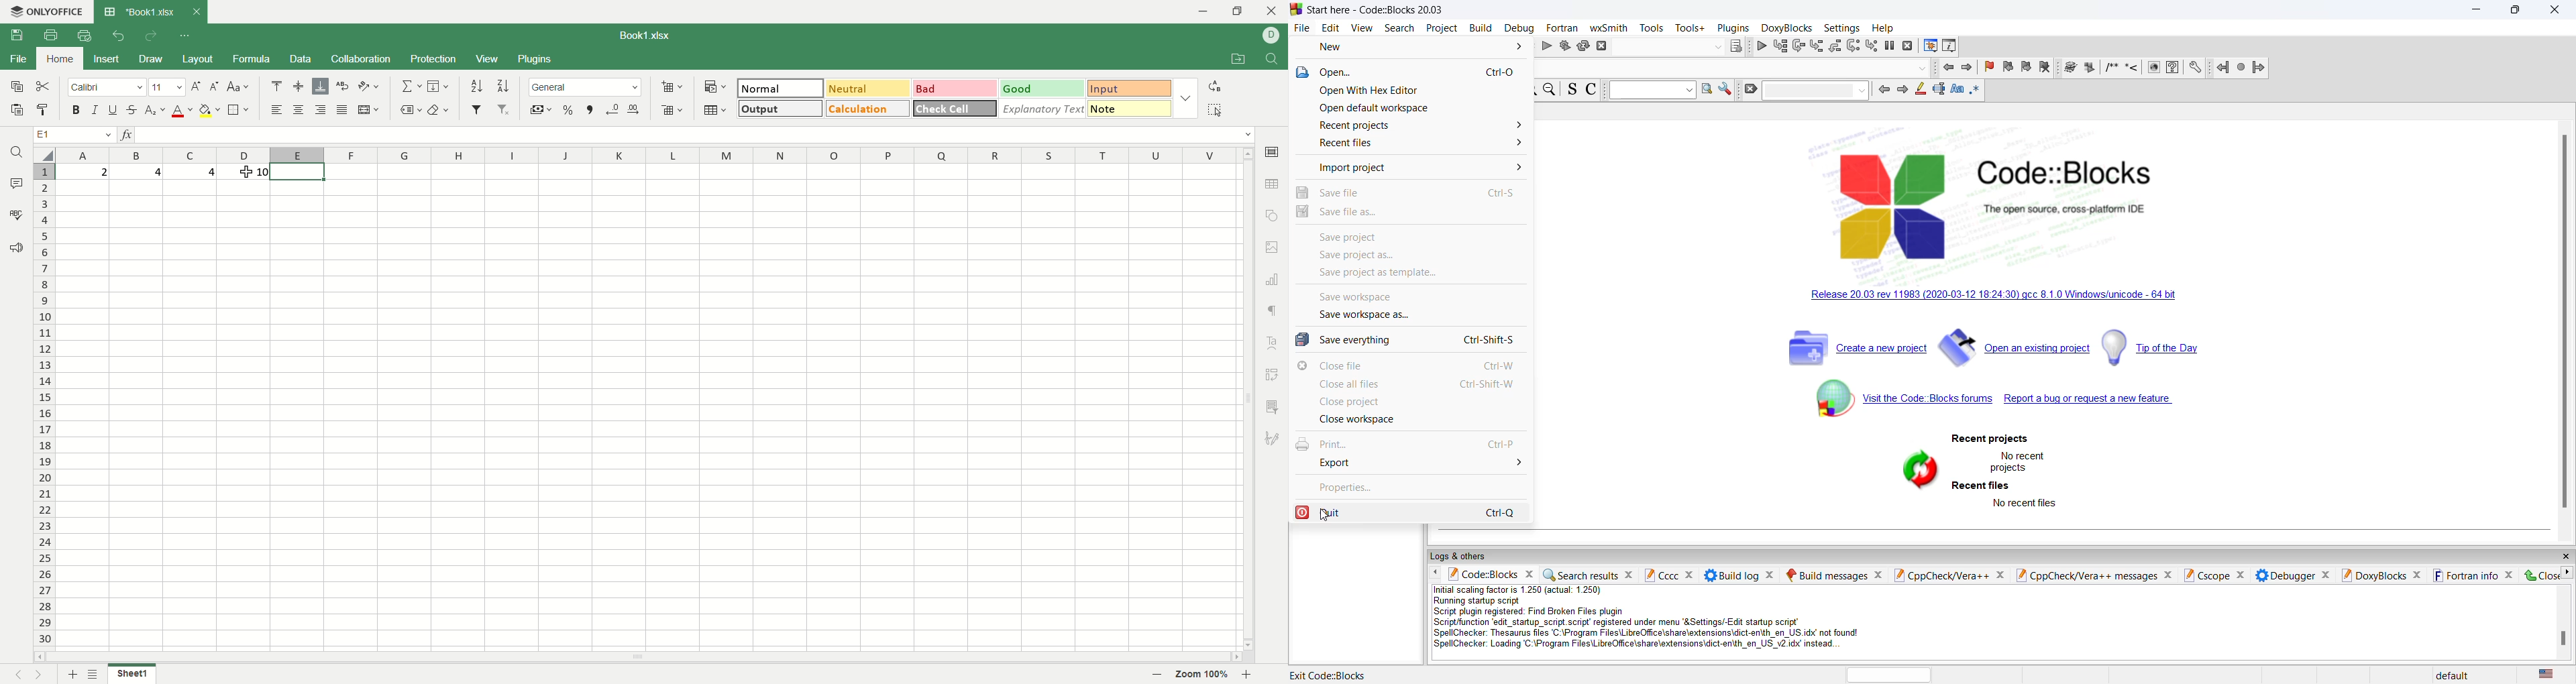  What do you see at coordinates (2090, 400) in the screenshot?
I see `report bug` at bounding box center [2090, 400].